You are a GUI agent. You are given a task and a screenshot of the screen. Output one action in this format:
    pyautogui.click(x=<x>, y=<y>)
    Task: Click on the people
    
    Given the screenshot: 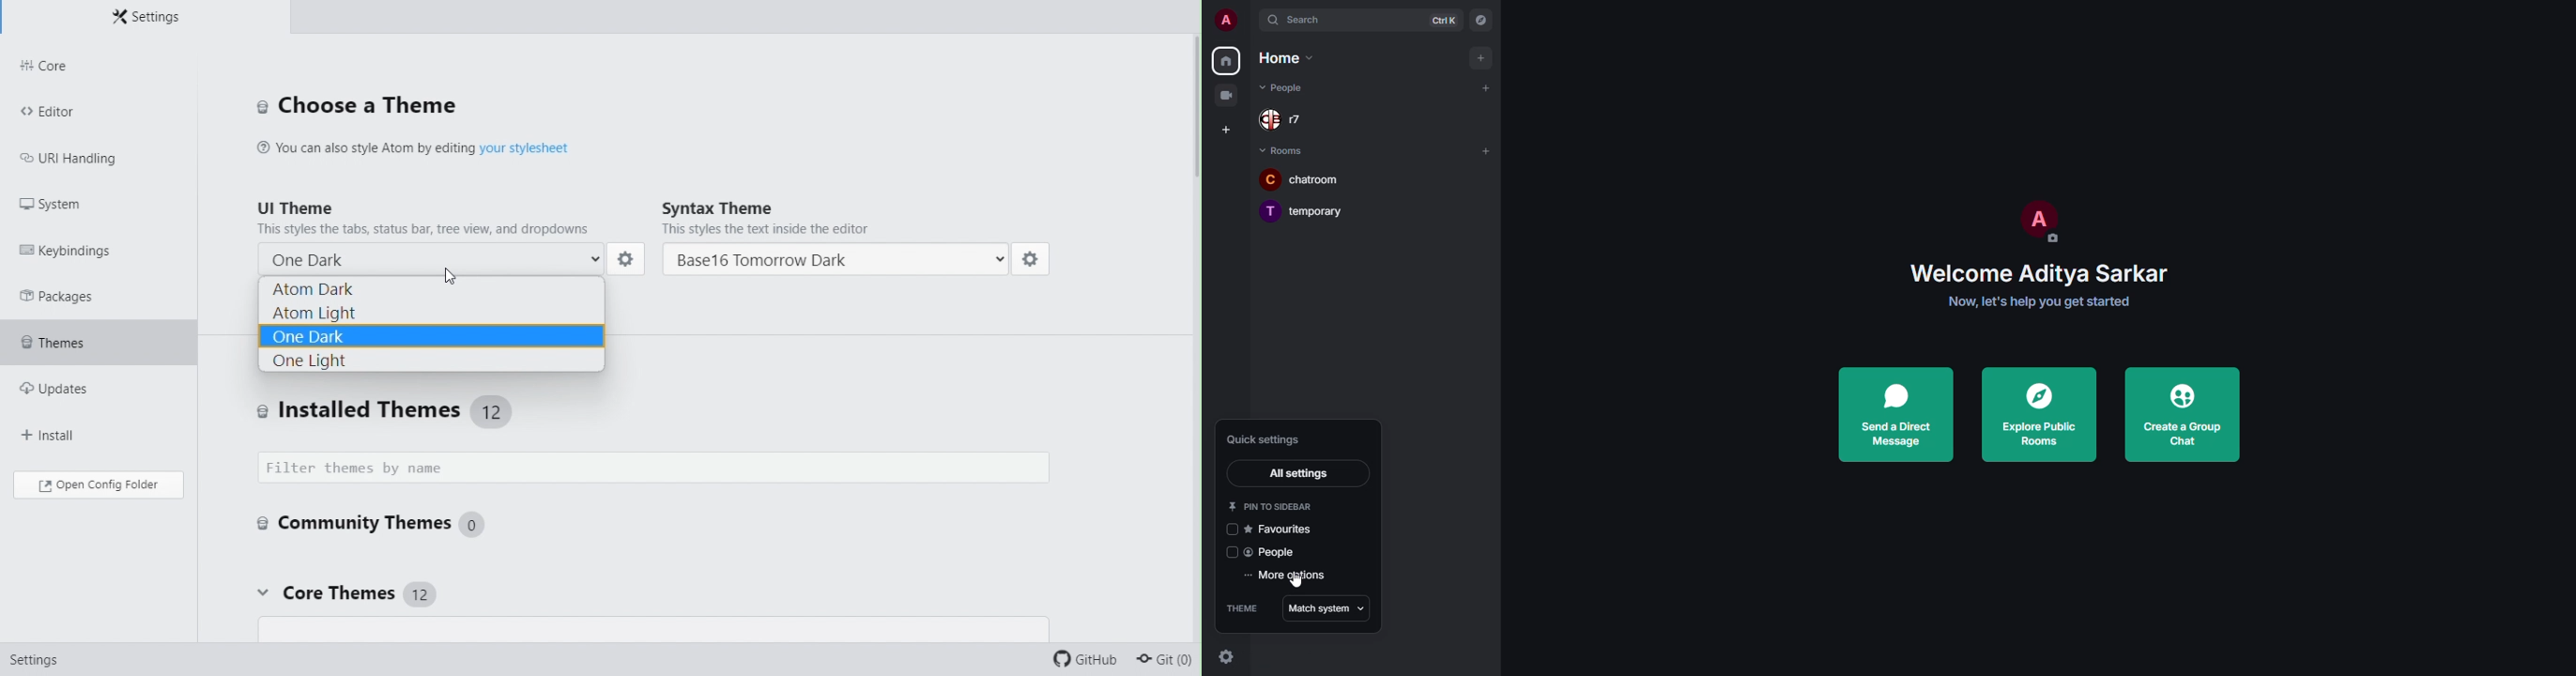 What is the action you would take?
    pyautogui.click(x=1293, y=87)
    